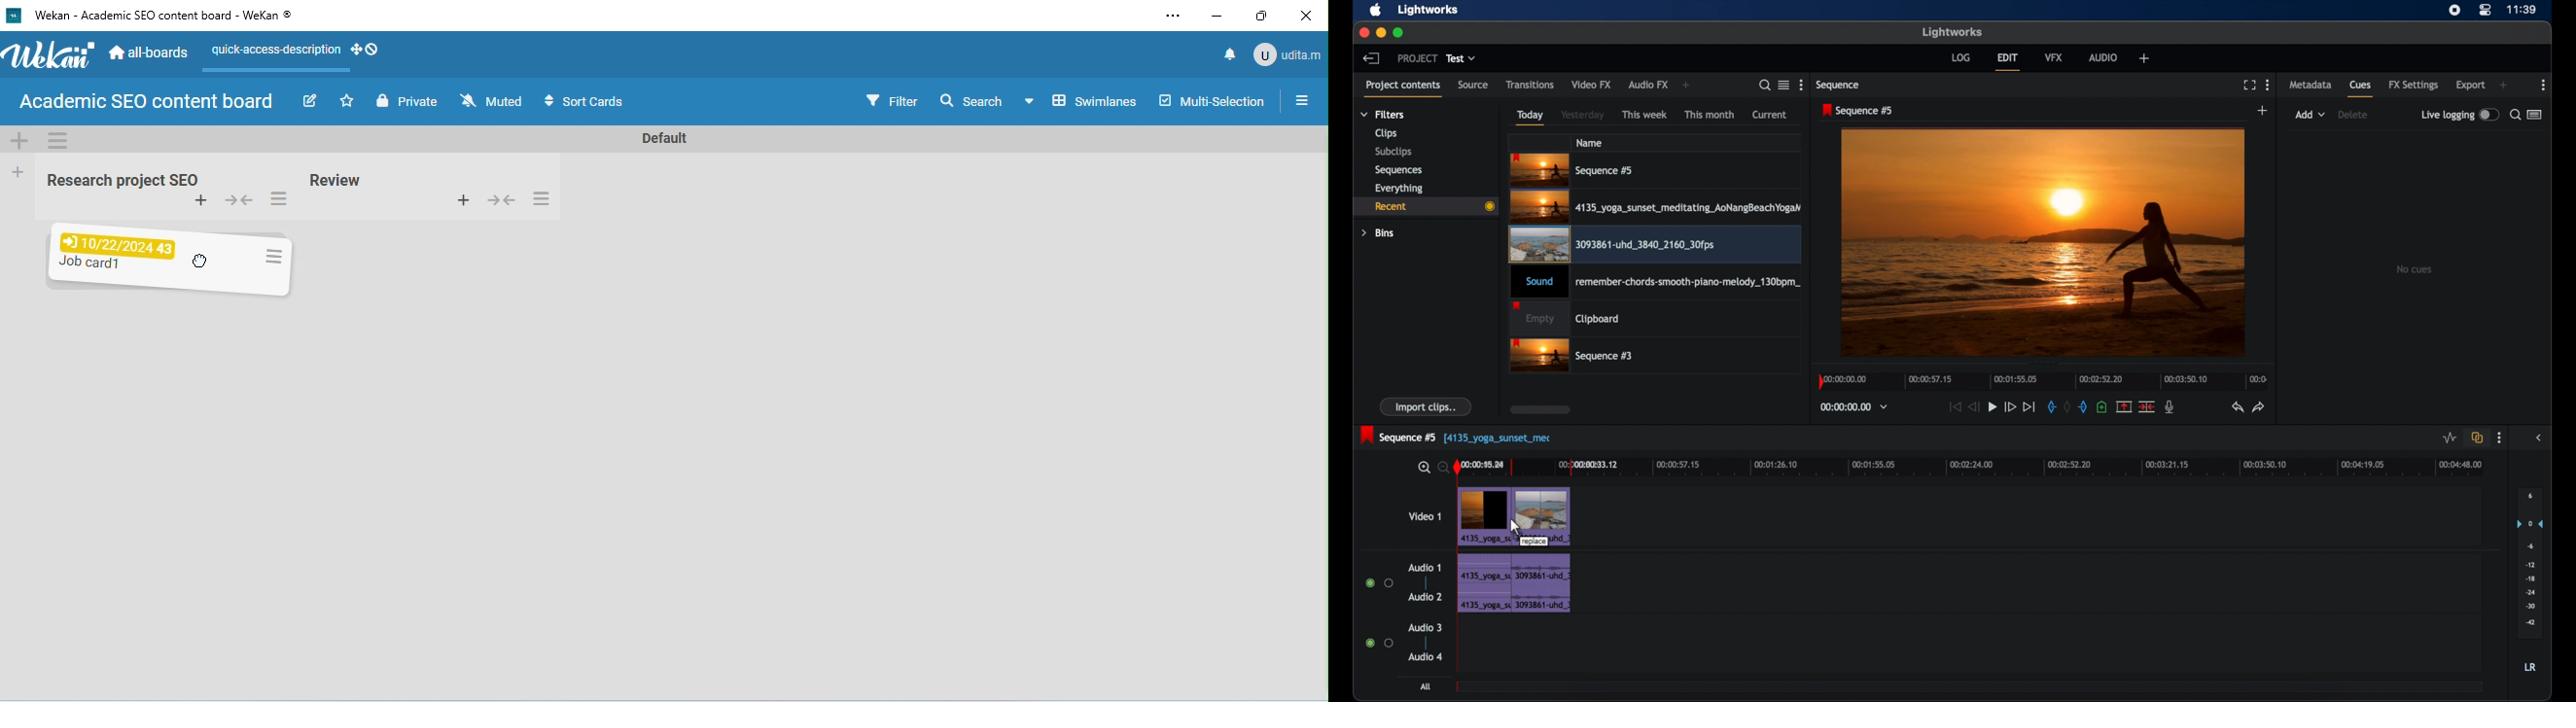 The image size is (2576, 728). What do you see at coordinates (1383, 114) in the screenshot?
I see `filters` at bounding box center [1383, 114].